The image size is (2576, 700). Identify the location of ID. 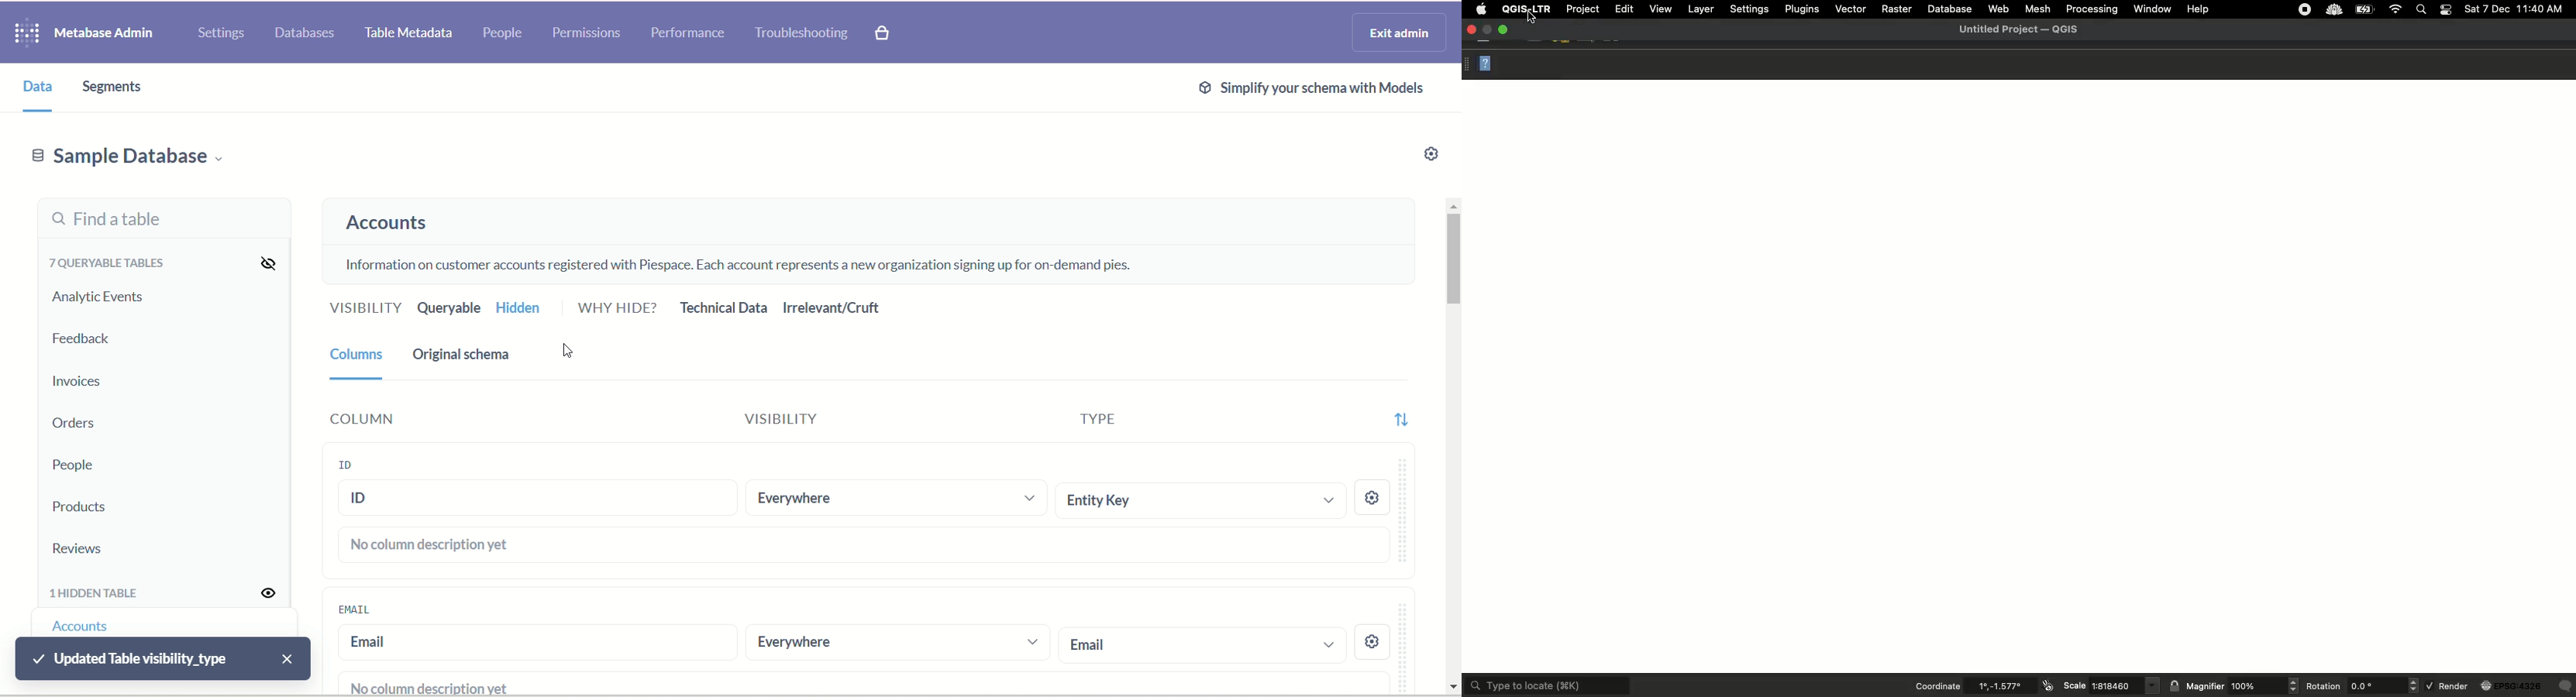
(346, 463).